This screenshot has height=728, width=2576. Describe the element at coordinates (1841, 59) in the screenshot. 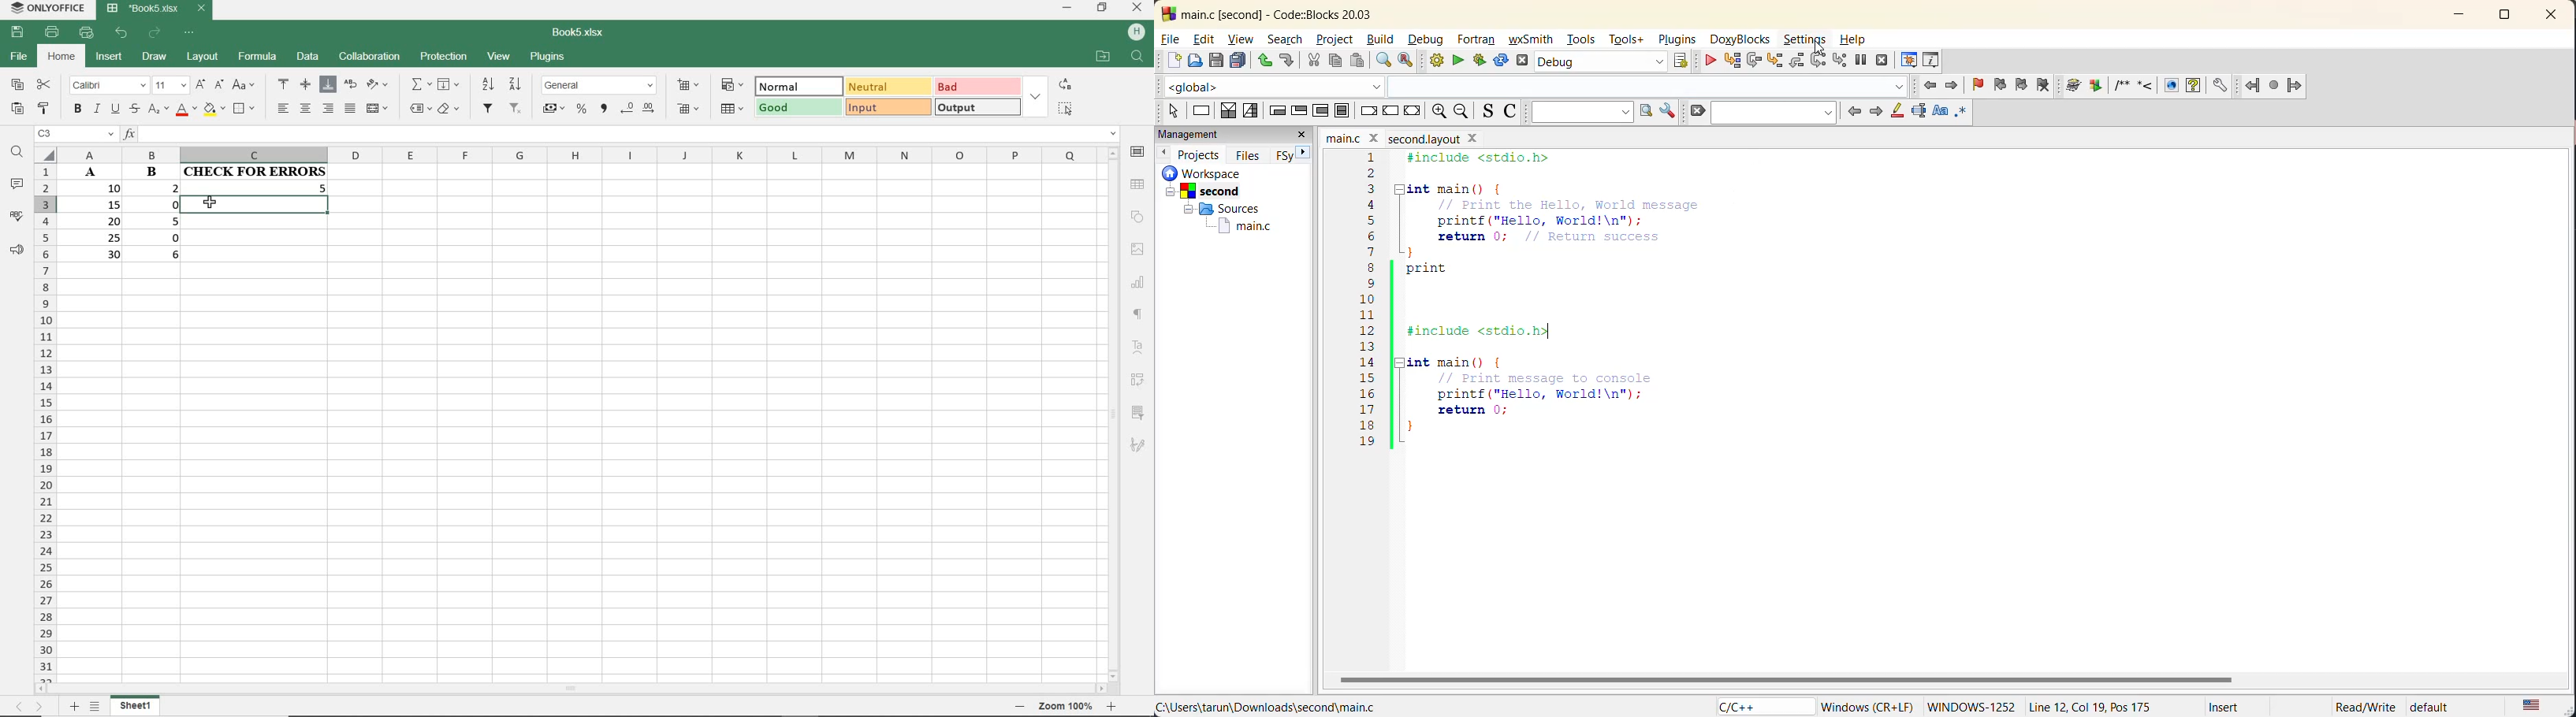

I see `step into instruction` at that location.